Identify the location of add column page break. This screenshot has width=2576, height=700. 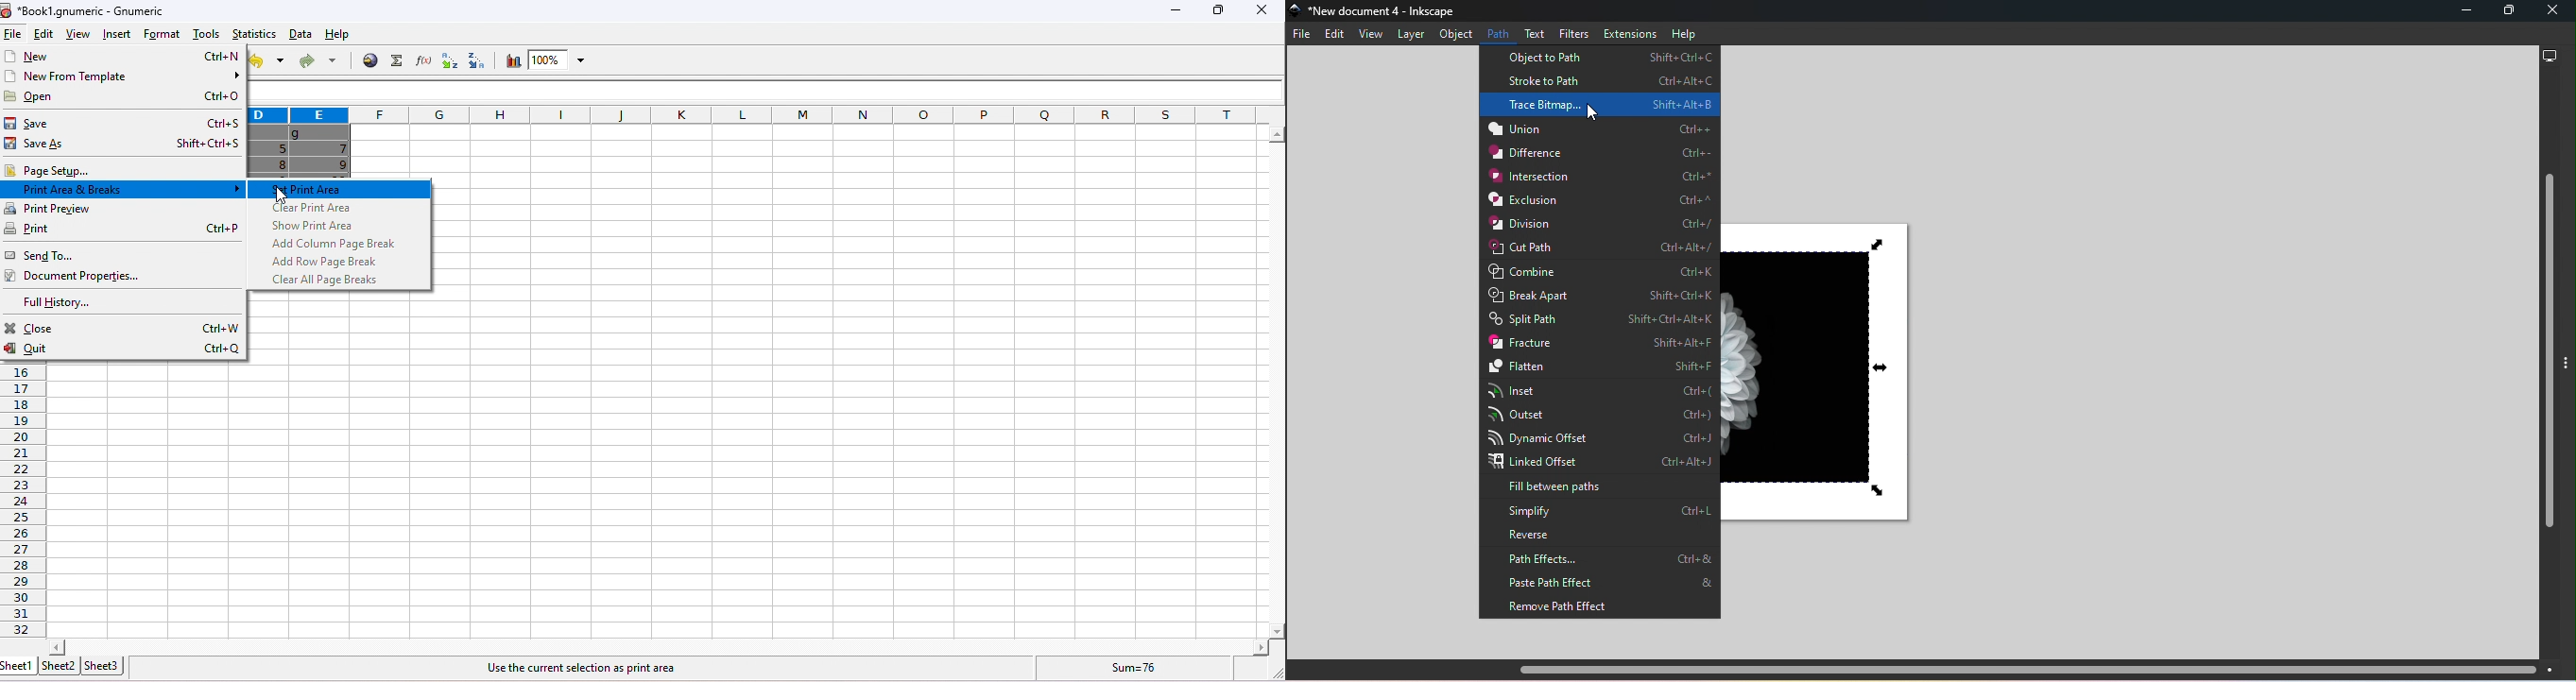
(335, 244).